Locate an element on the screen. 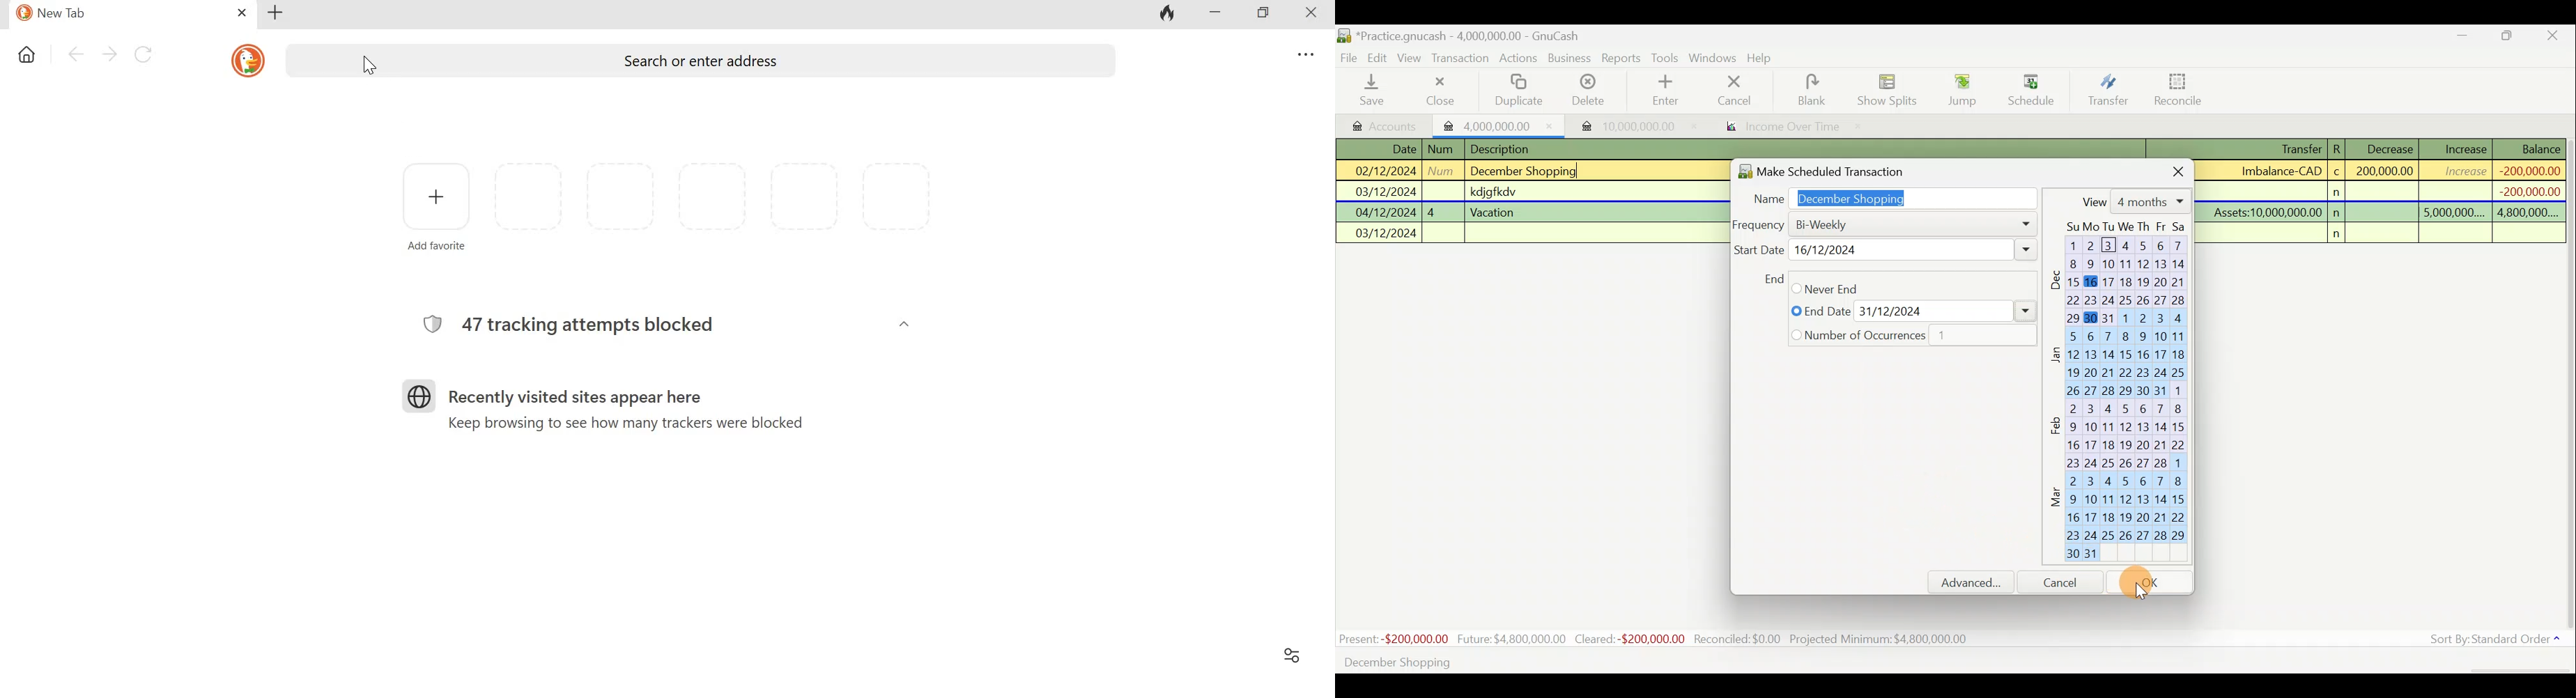 This screenshot has height=700, width=2576. Name is located at coordinates (1888, 196).